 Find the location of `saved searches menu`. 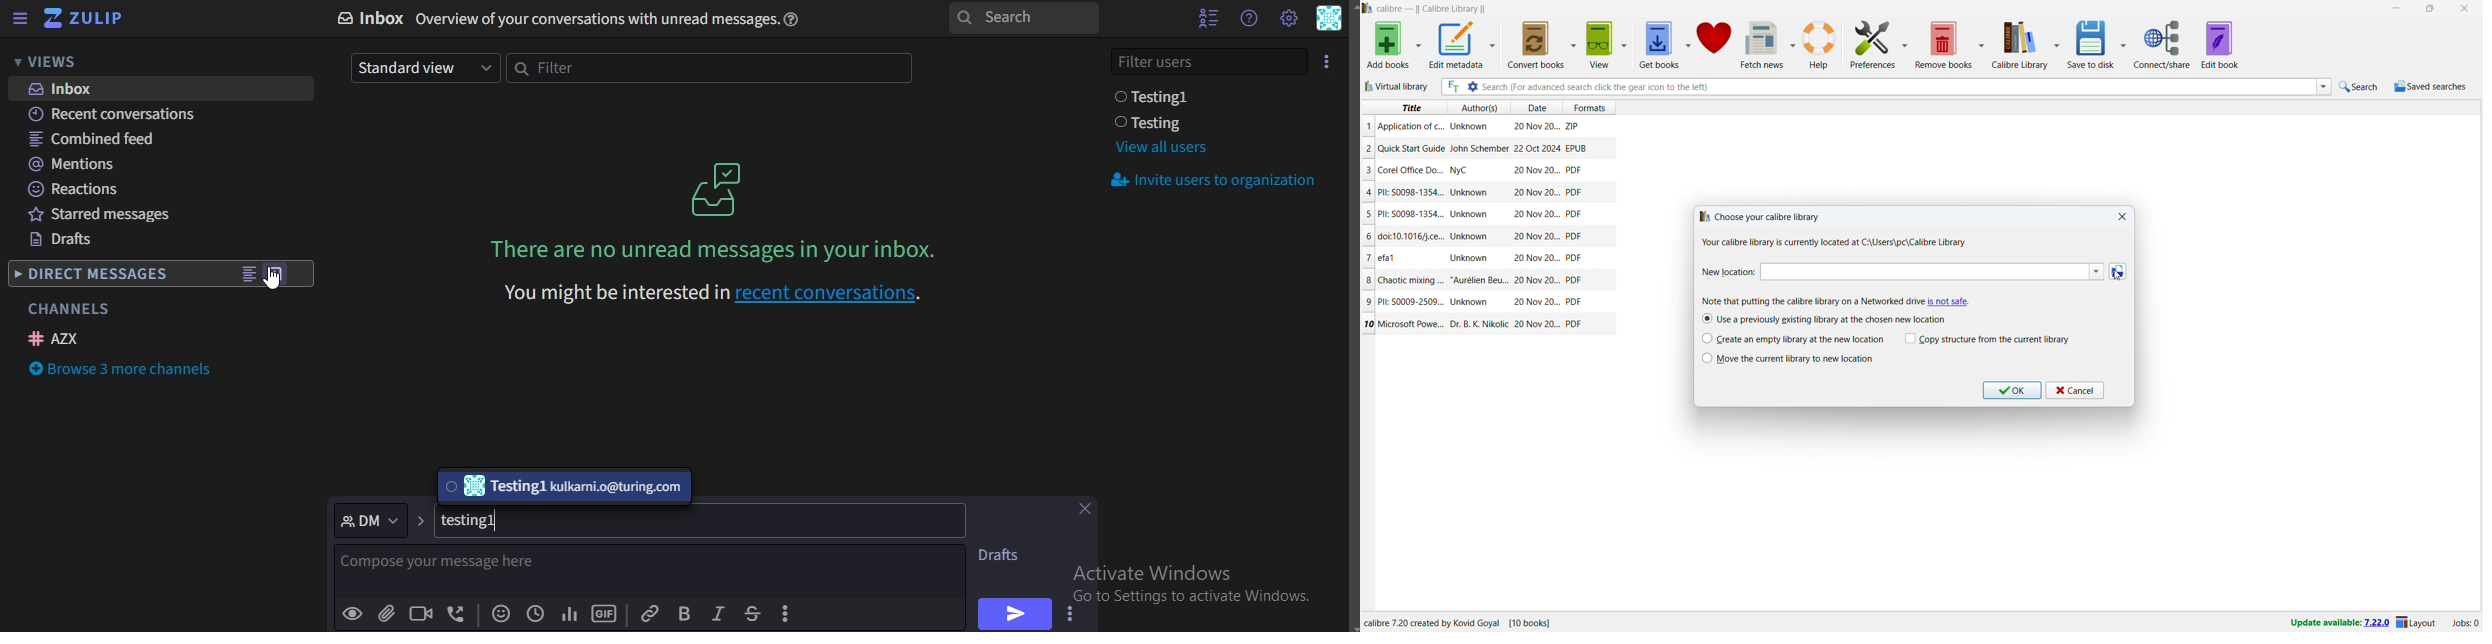

saved searches menu is located at coordinates (2430, 87).